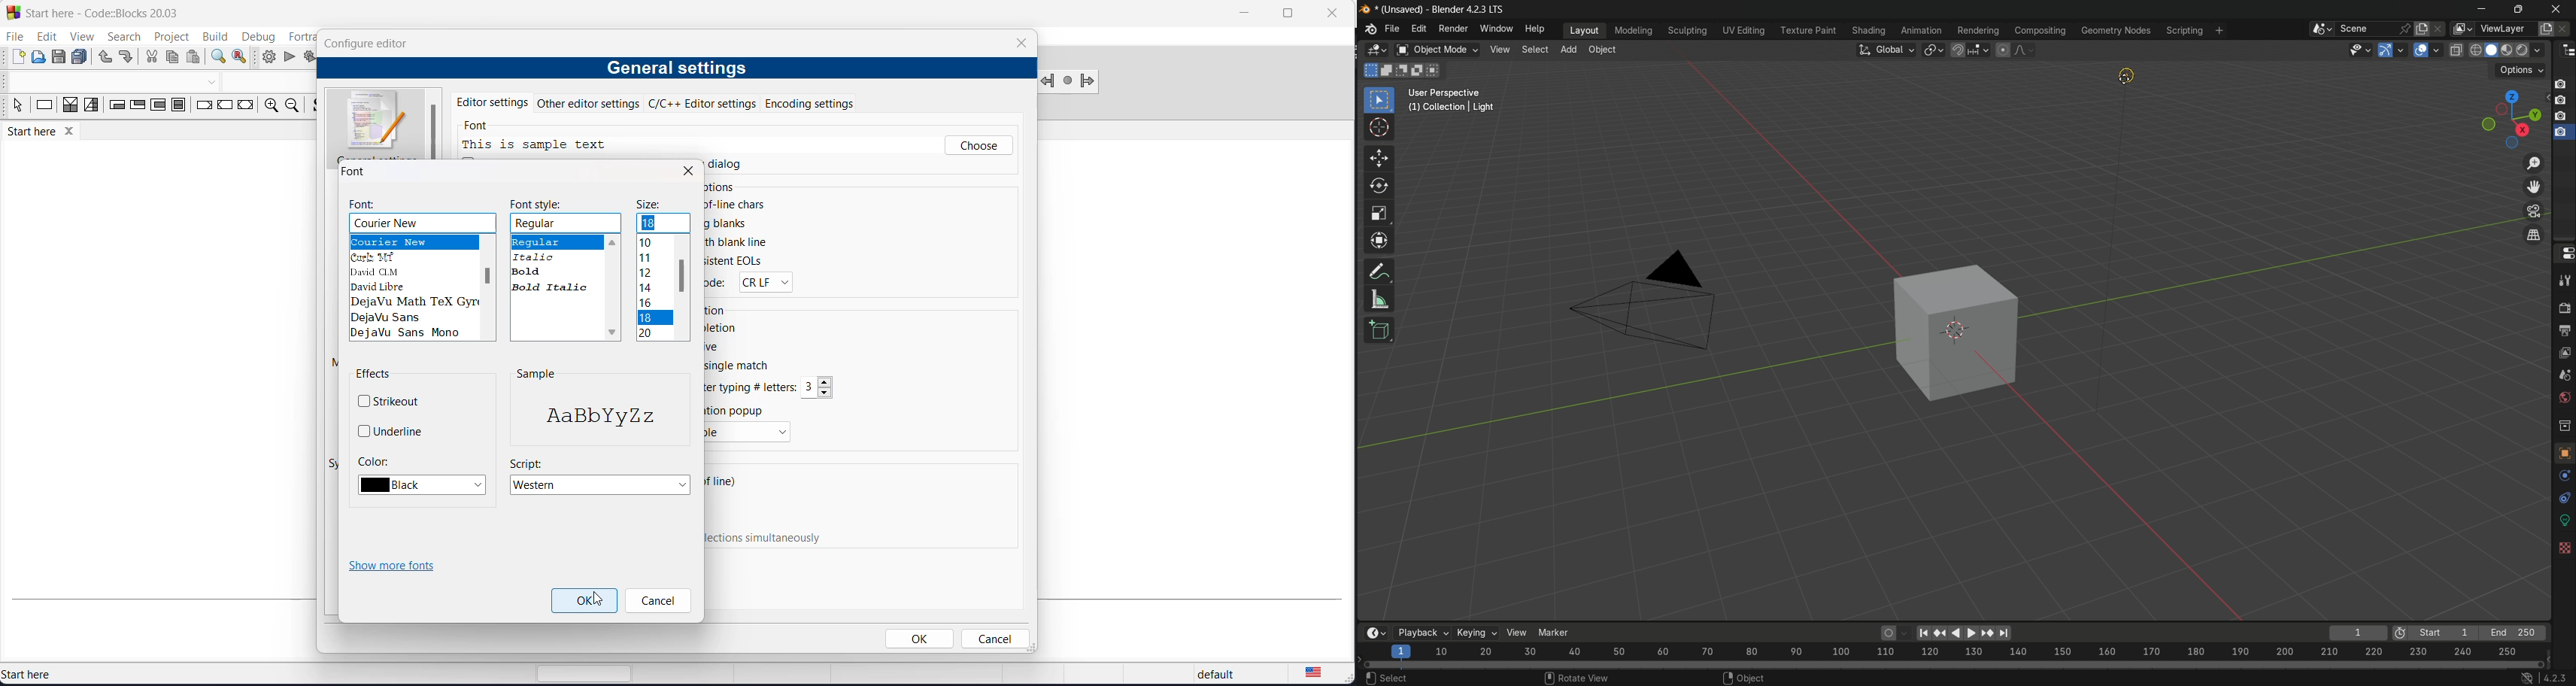  I want to click on help menu, so click(1535, 28).